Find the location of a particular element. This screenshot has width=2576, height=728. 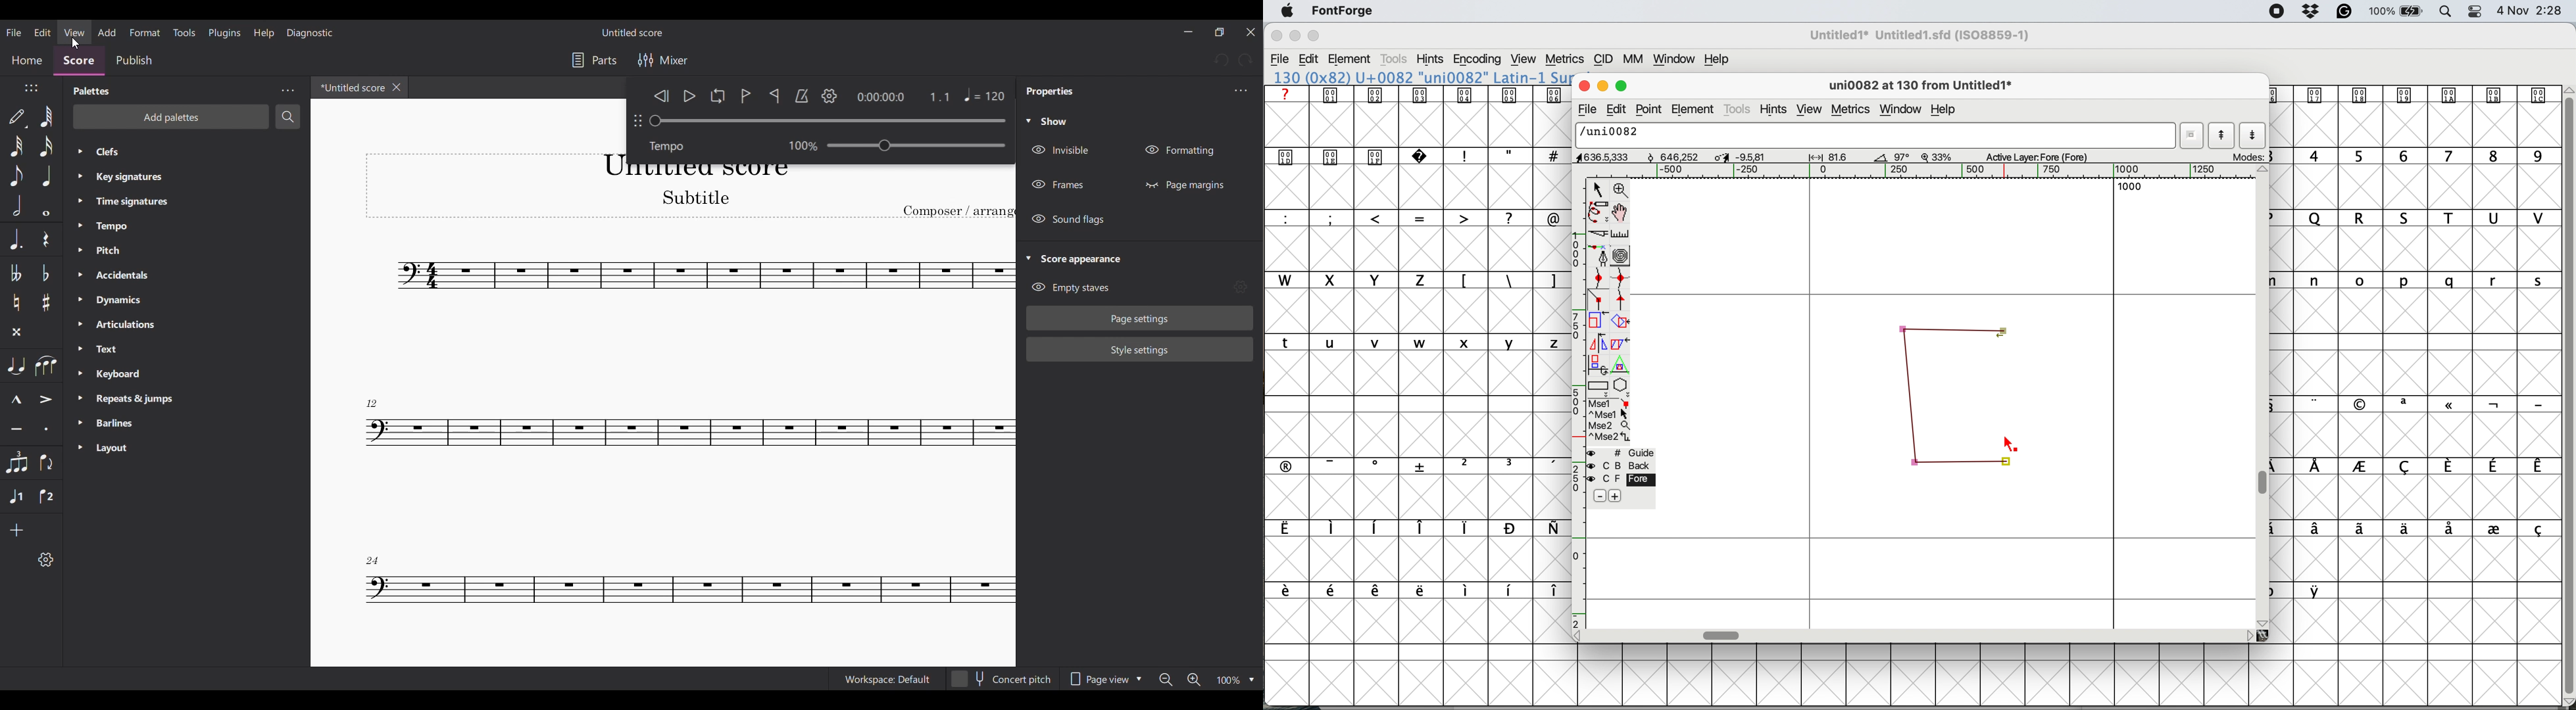

window is located at coordinates (1676, 59).